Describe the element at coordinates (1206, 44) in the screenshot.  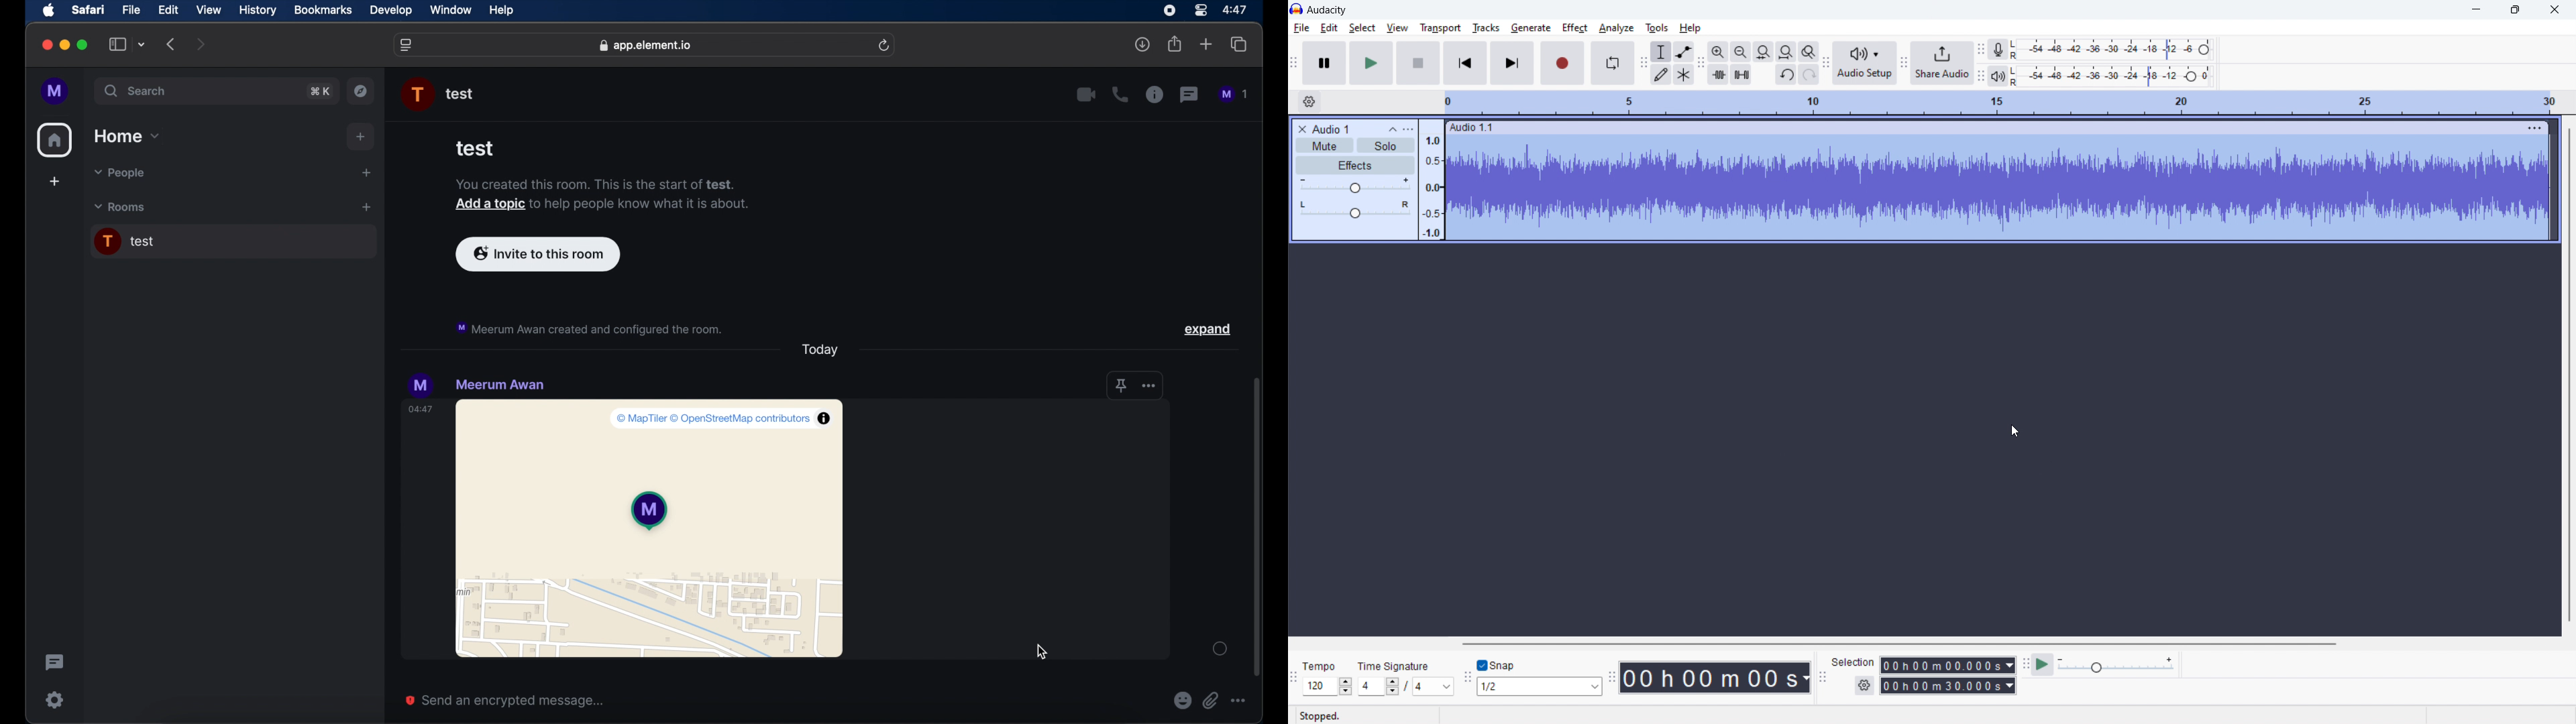
I see `new tab` at that location.